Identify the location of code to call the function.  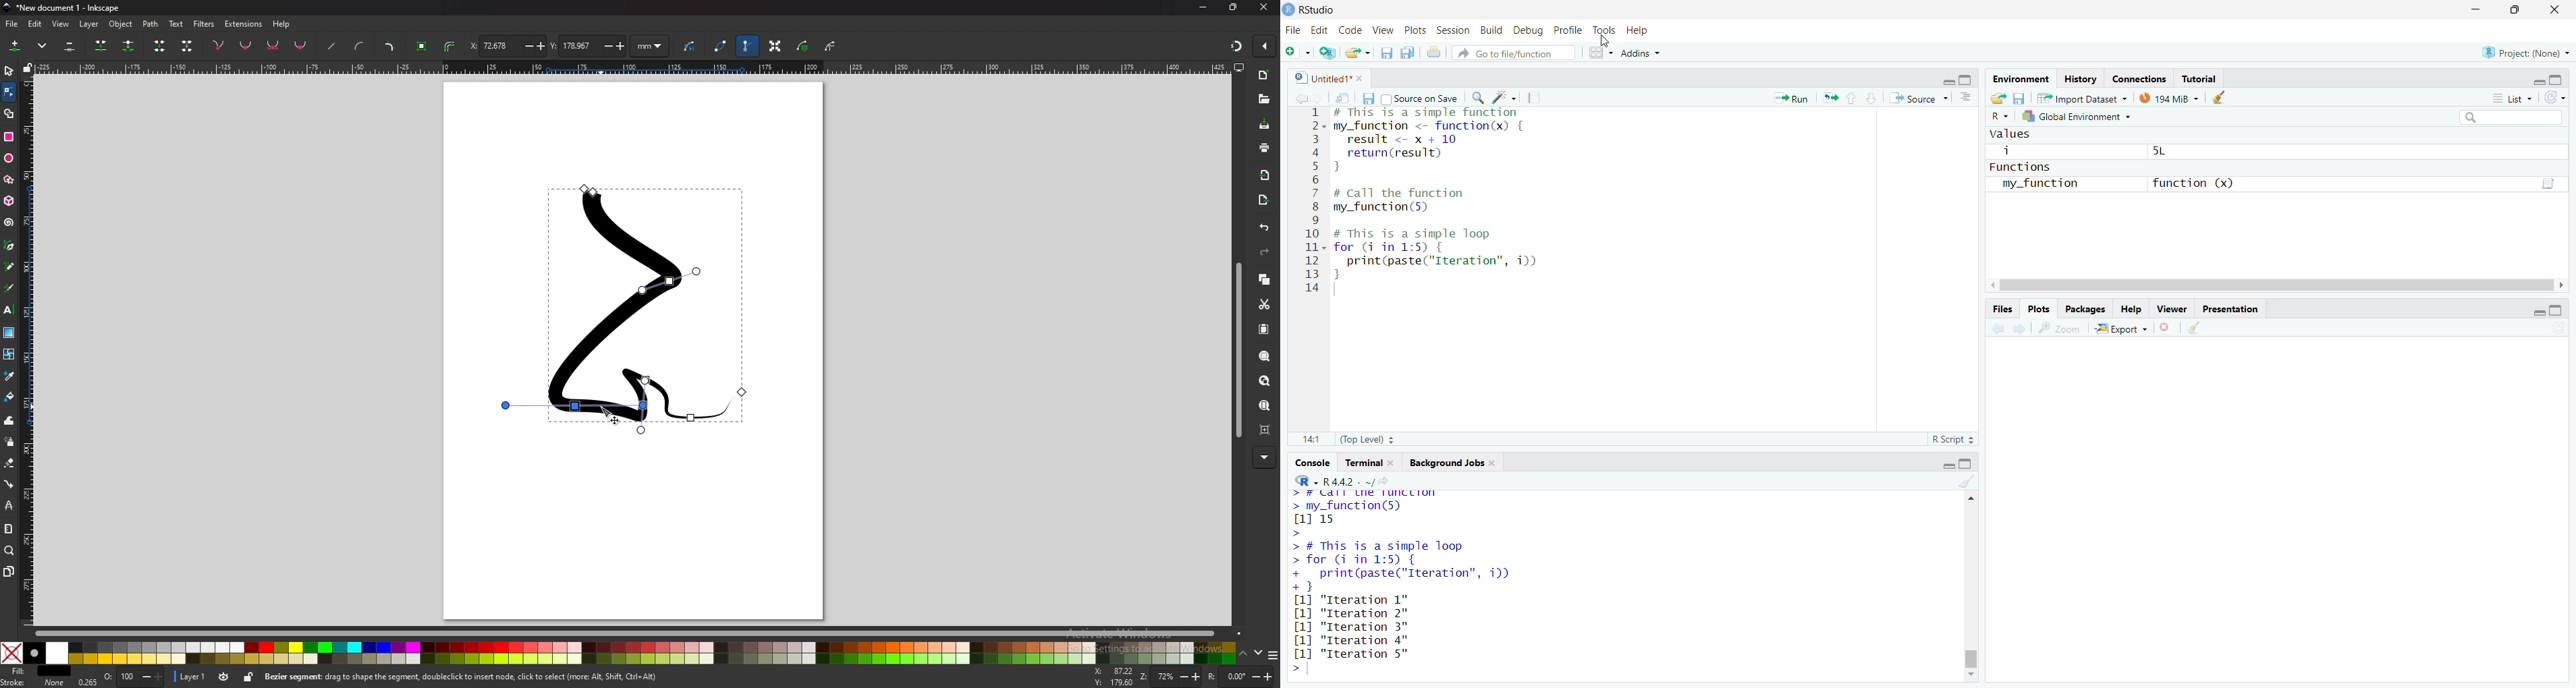
(1430, 201).